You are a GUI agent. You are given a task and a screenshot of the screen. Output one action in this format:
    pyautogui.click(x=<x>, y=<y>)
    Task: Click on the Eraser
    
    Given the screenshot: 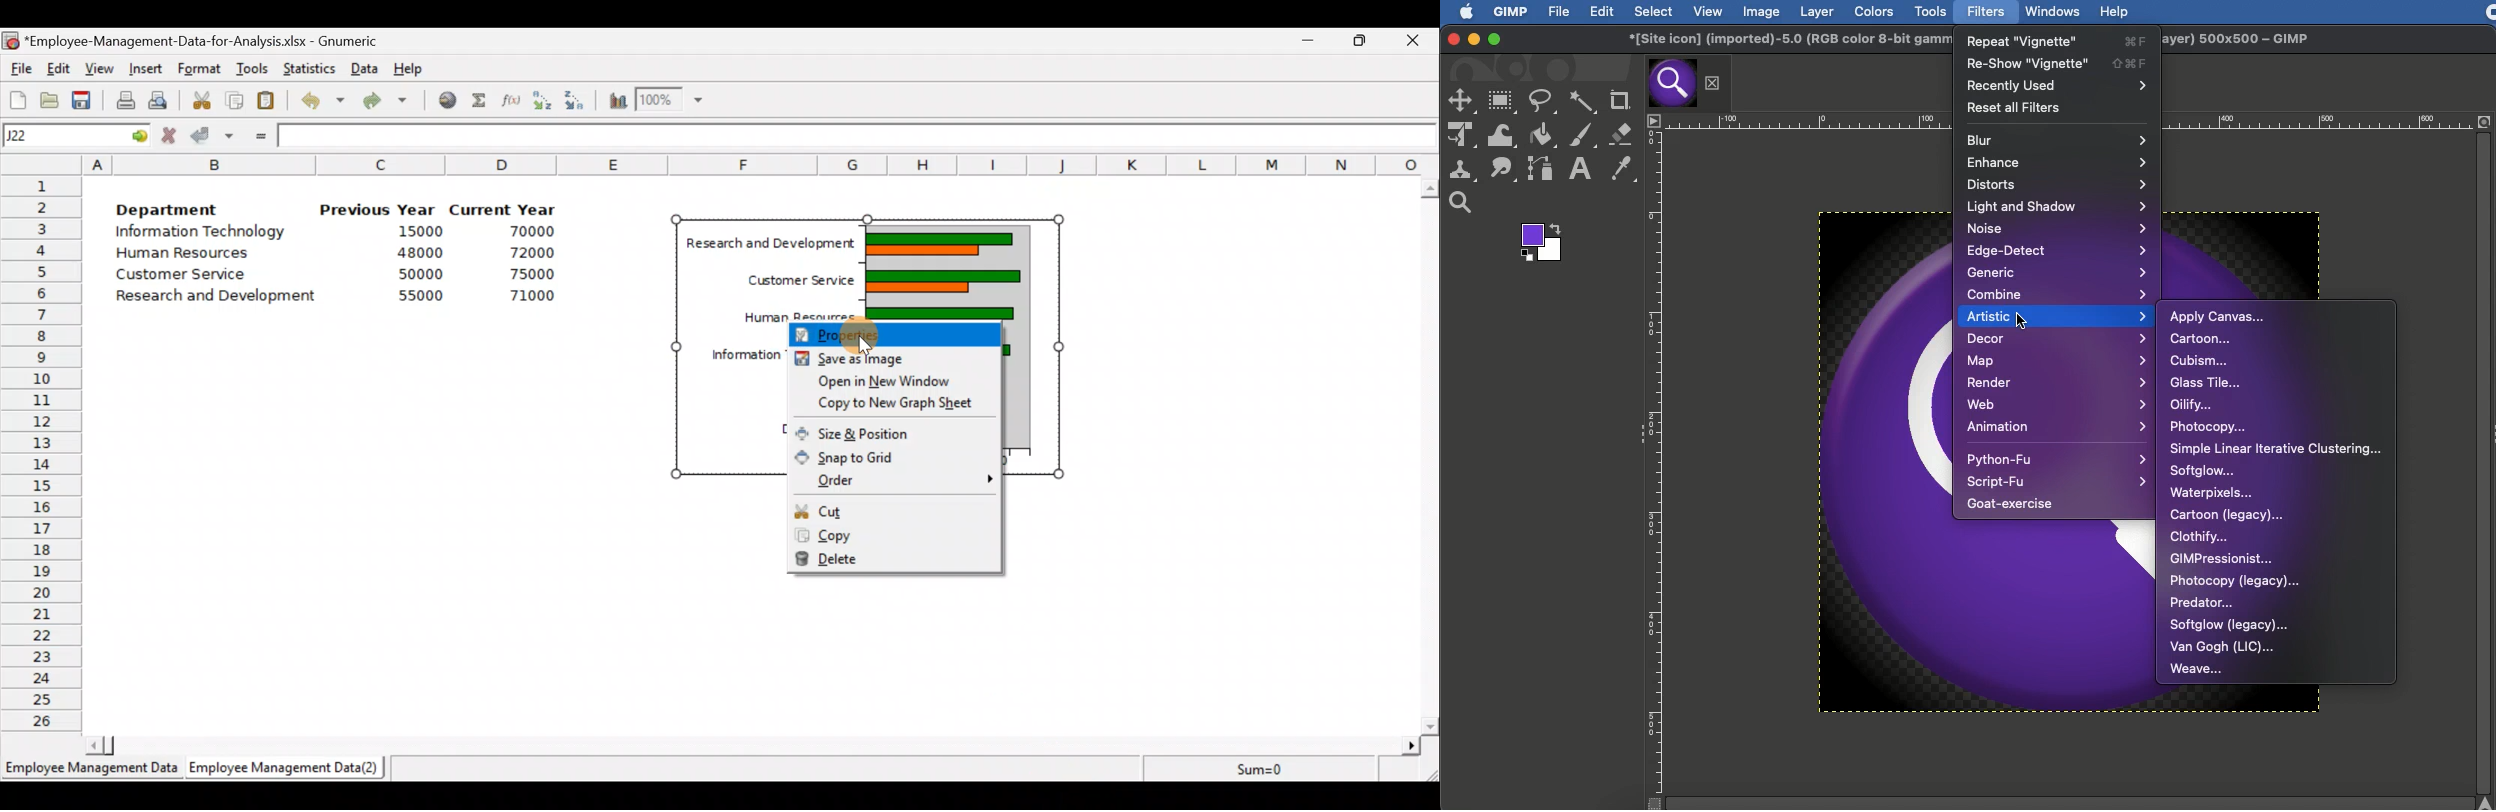 What is the action you would take?
    pyautogui.click(x=1620, y=133)
    